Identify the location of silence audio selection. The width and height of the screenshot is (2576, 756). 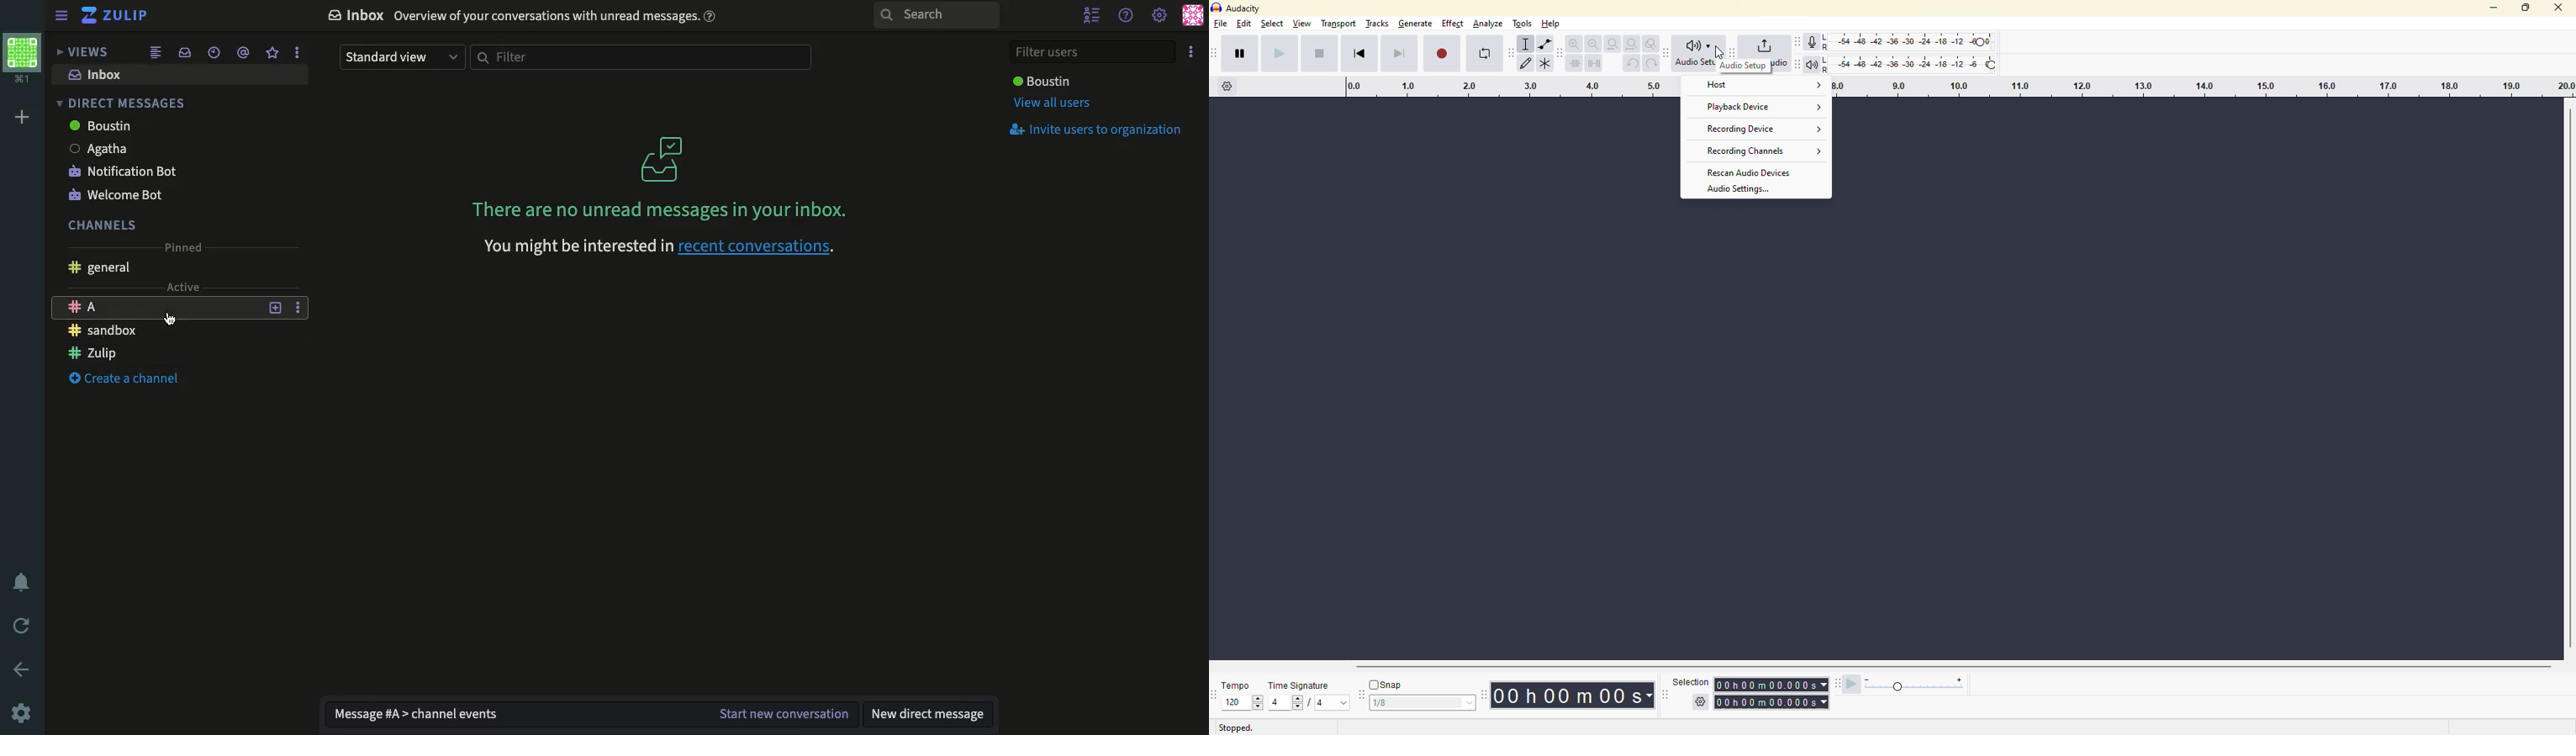
(1593, 63).